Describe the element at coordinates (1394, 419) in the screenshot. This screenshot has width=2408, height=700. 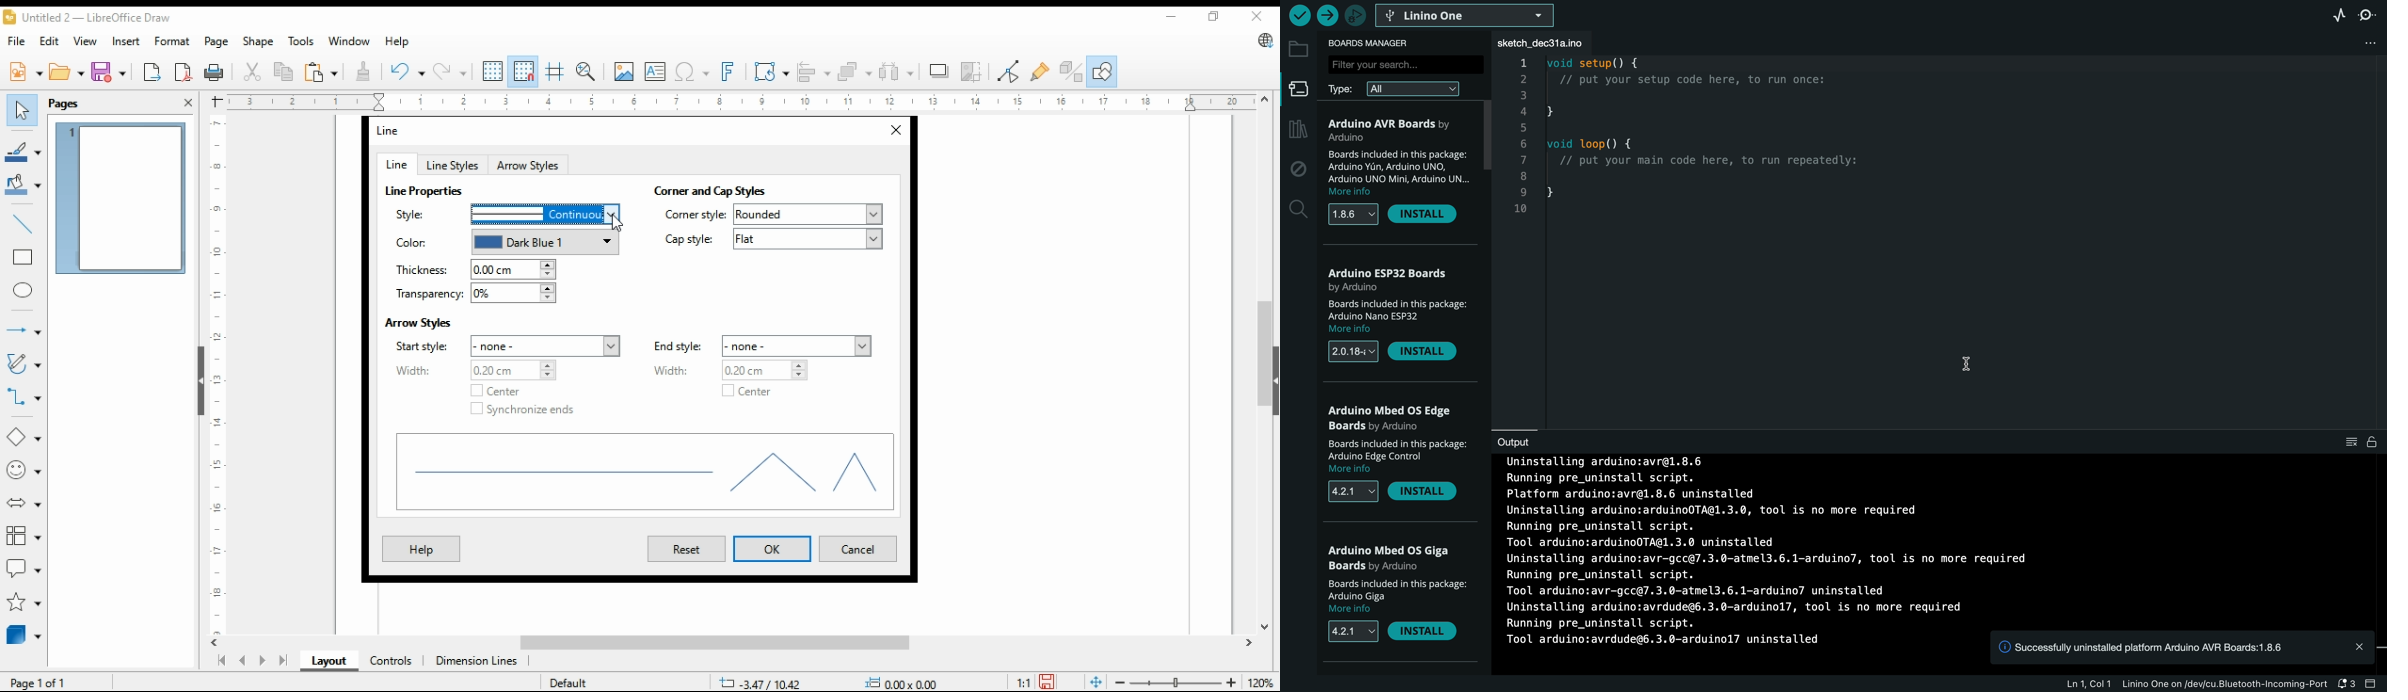
I see `OS Edge boards` at that location.